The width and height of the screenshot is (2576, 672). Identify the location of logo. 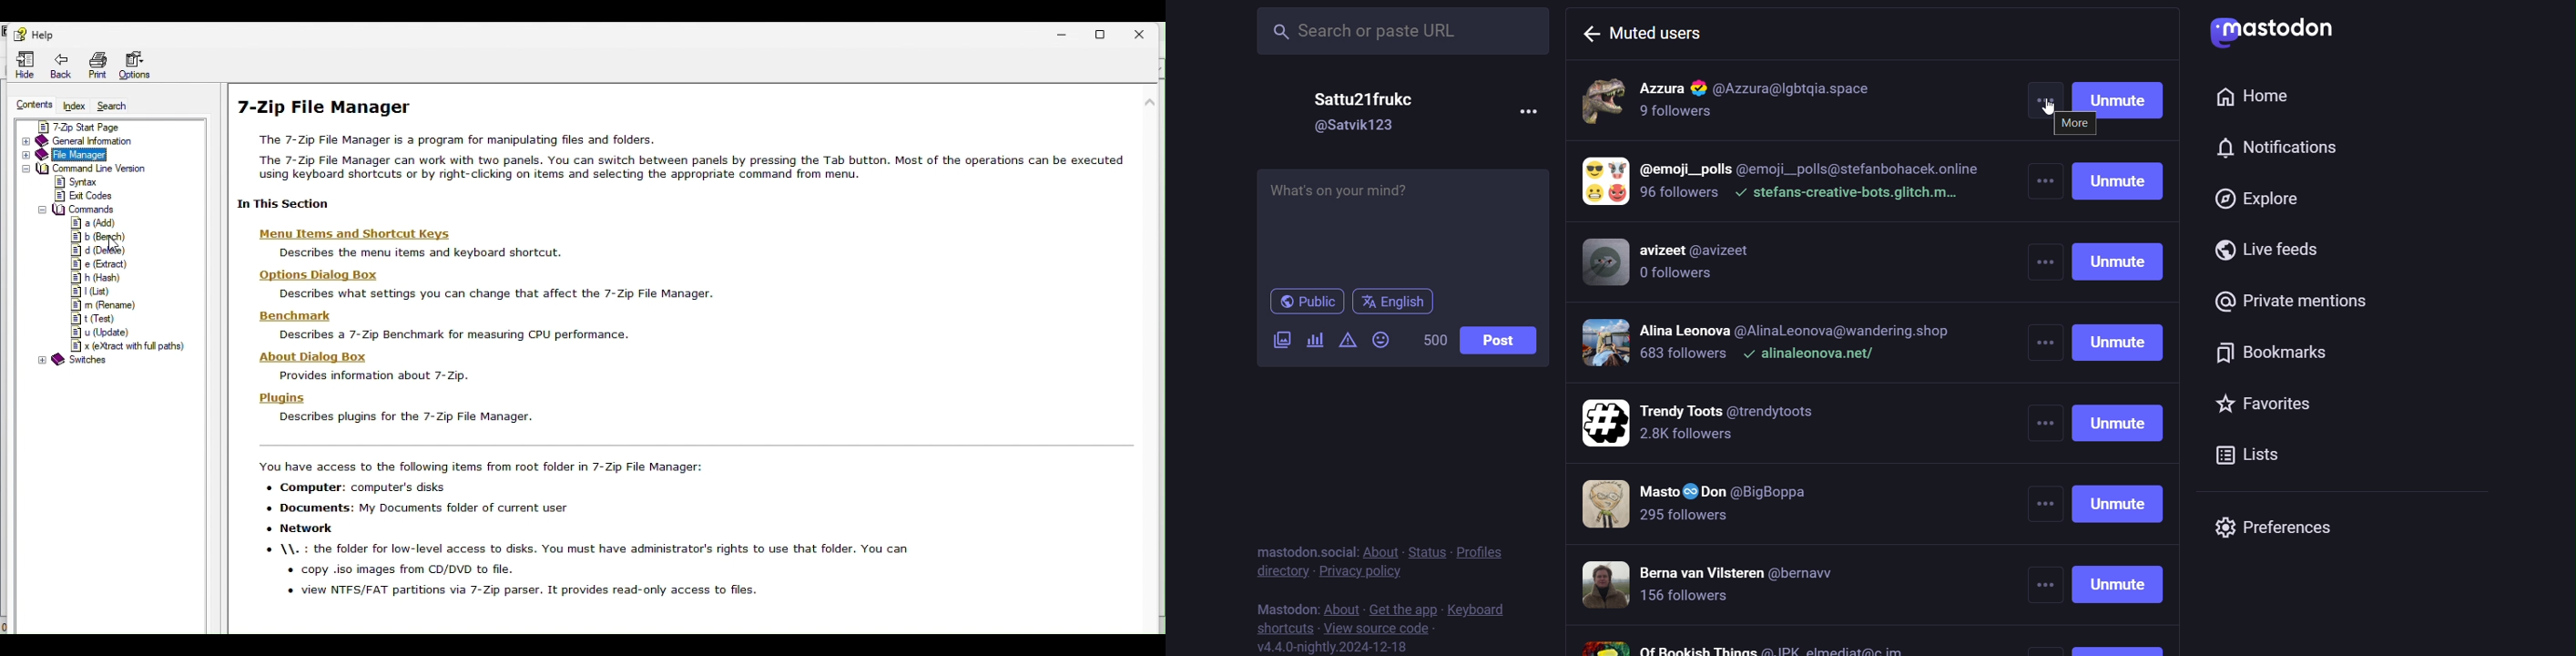
(2271, 31).